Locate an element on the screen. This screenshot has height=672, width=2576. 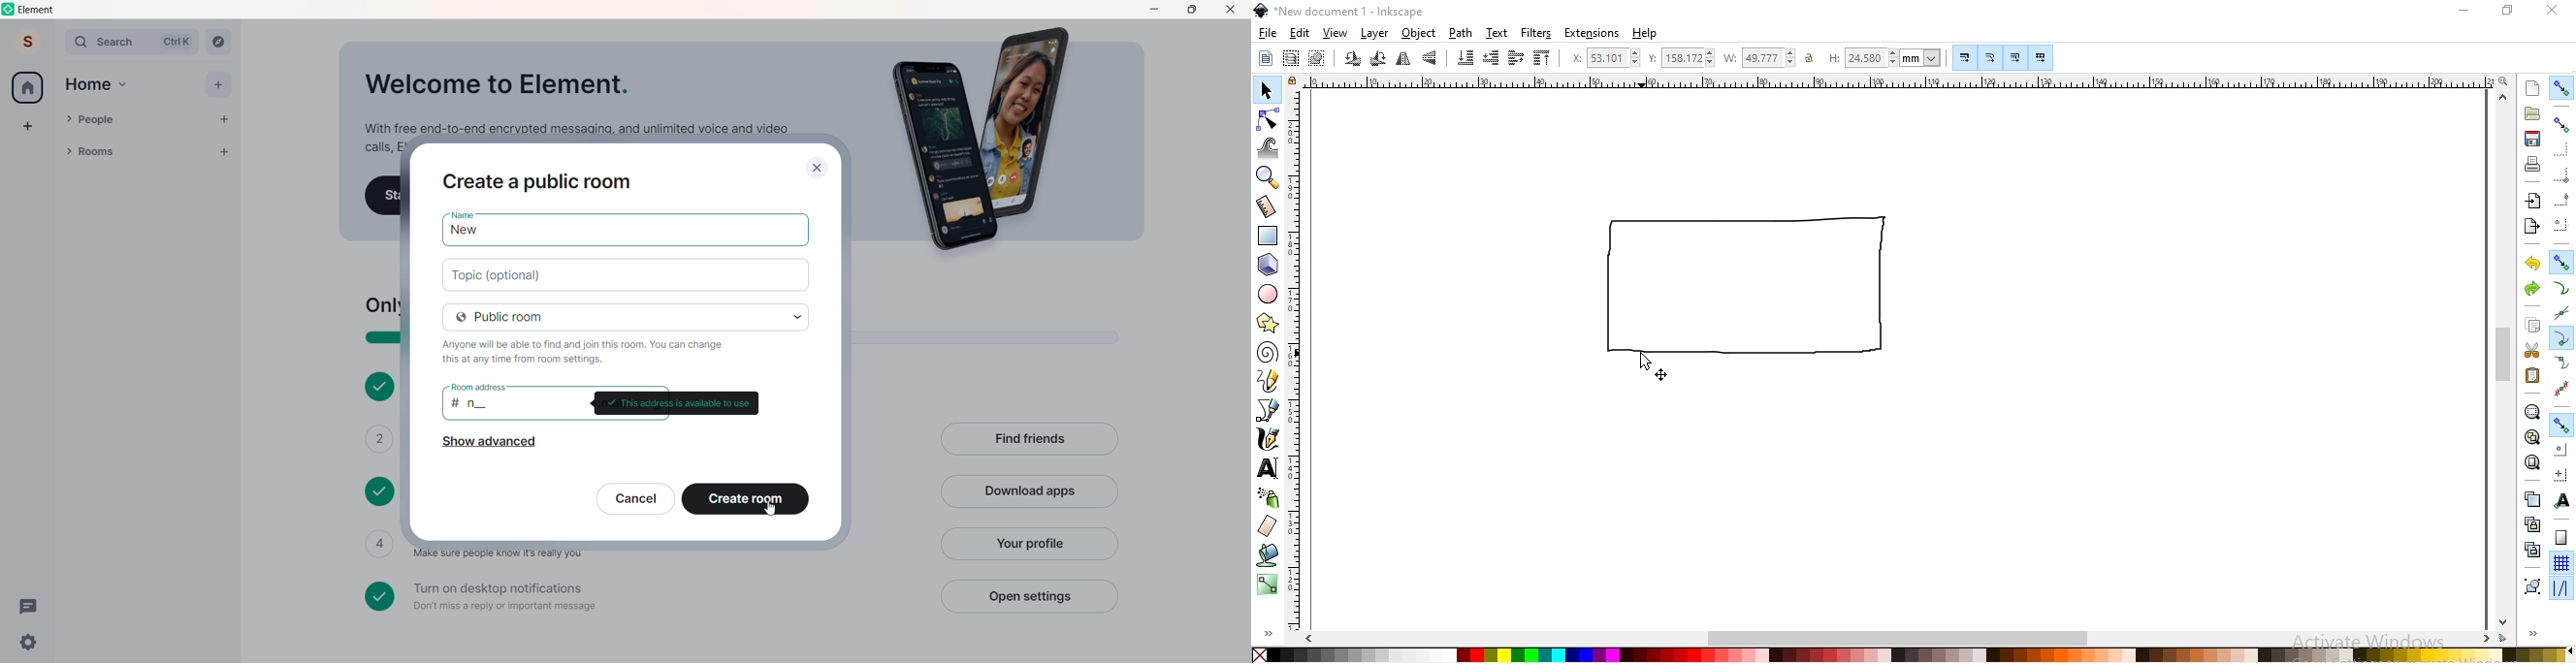
spray objects by sculpting or painting is located at coordinates (1268, 497).